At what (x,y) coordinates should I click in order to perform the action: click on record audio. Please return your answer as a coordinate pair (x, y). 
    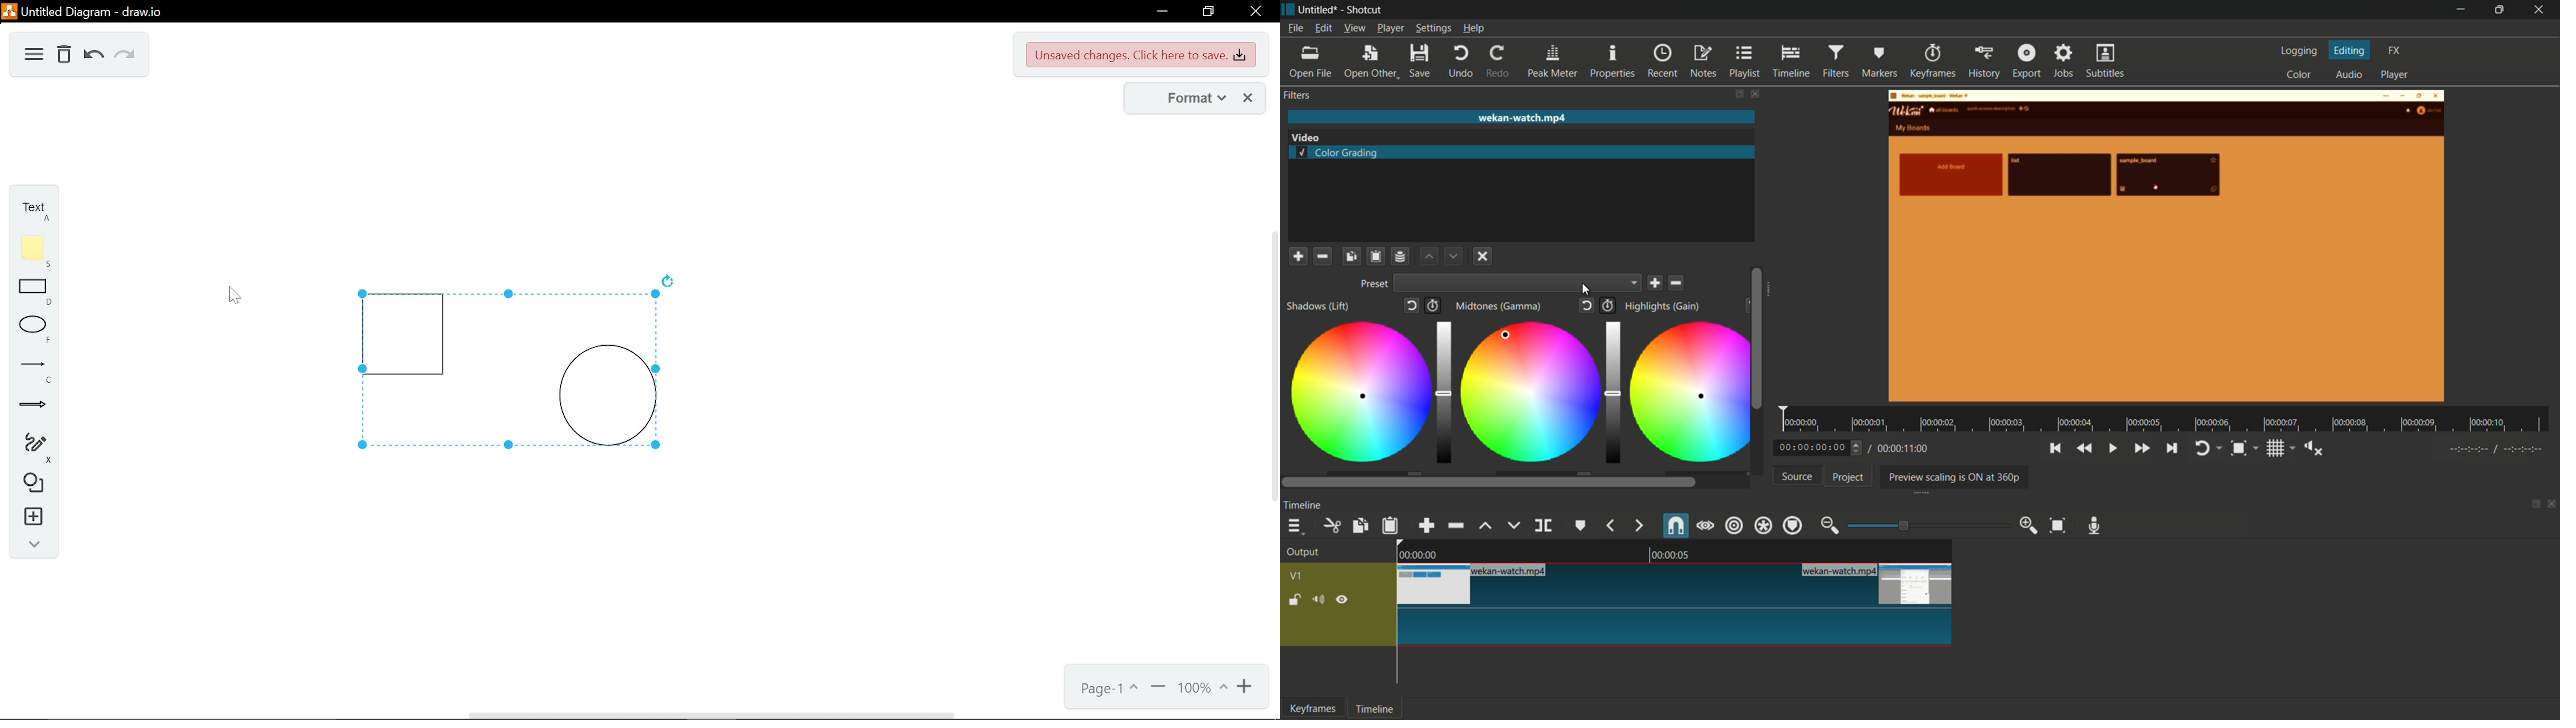
    Looking at the image, I should click on (2095, 526).